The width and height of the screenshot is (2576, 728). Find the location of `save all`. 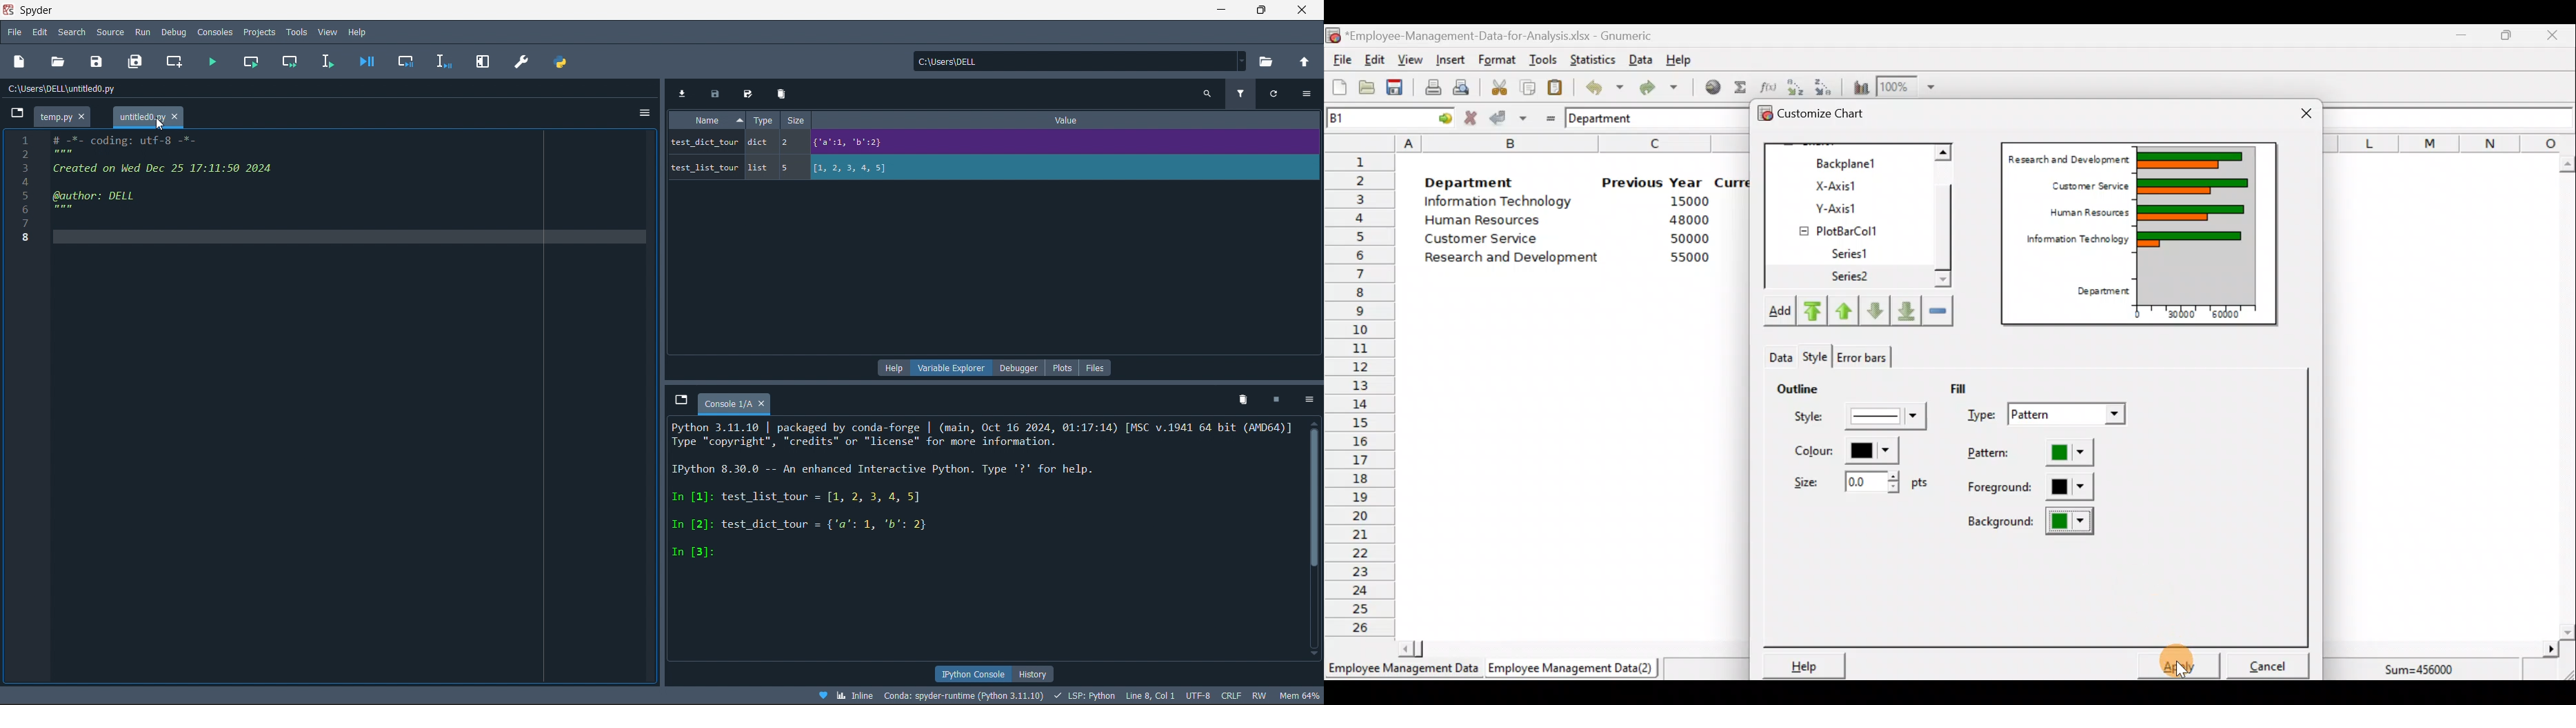

save all is located at coordinates (139, 61).